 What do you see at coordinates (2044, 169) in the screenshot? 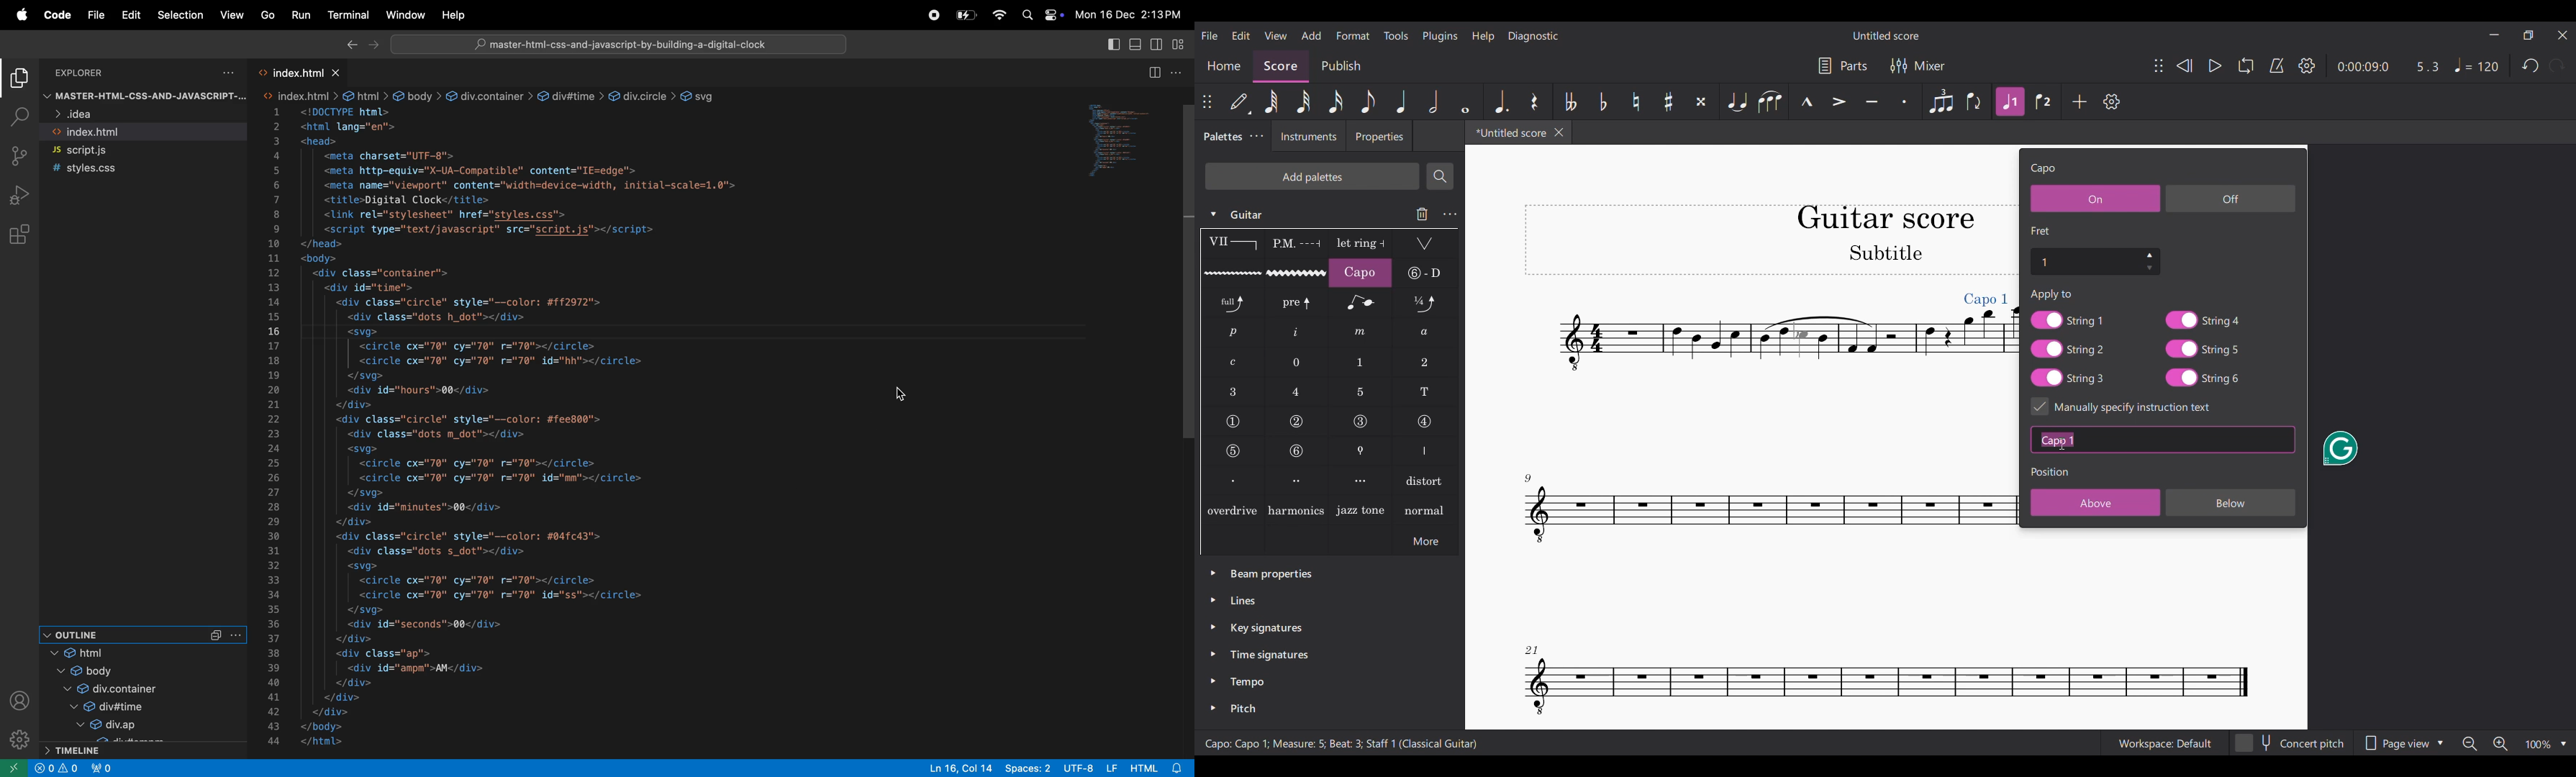
I see `Setting title` at bounding box center [2044, 169].